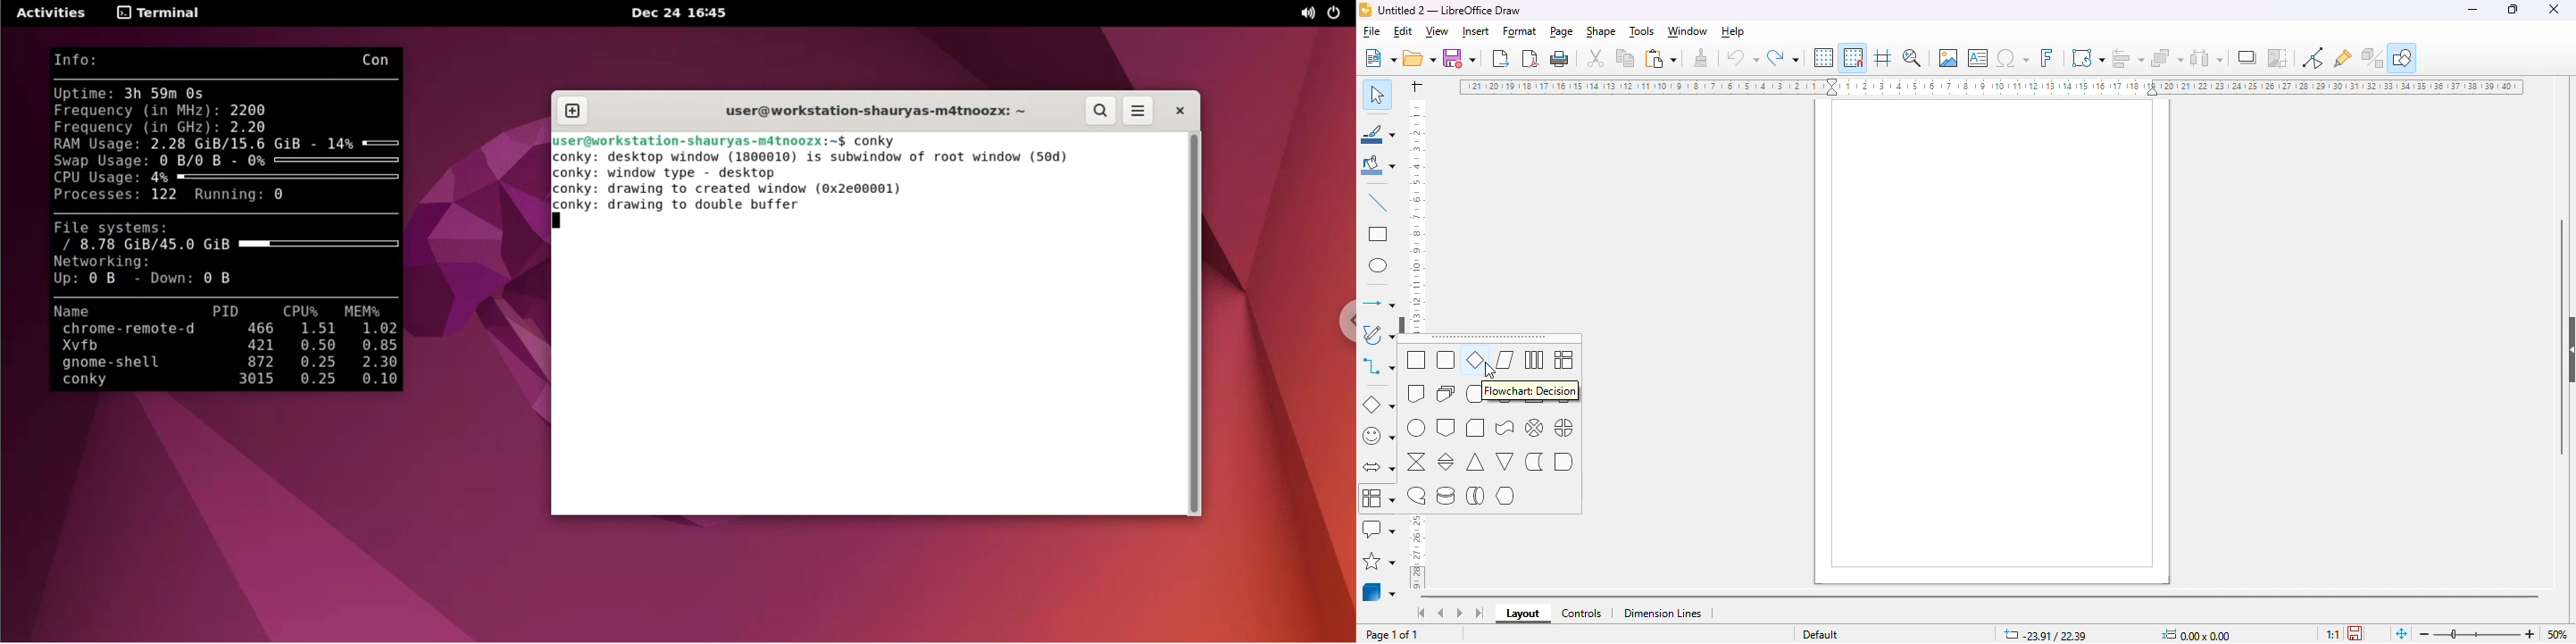  Describe the element at coordinates (1501, 59) in the screenshot. I see `export` at that location.